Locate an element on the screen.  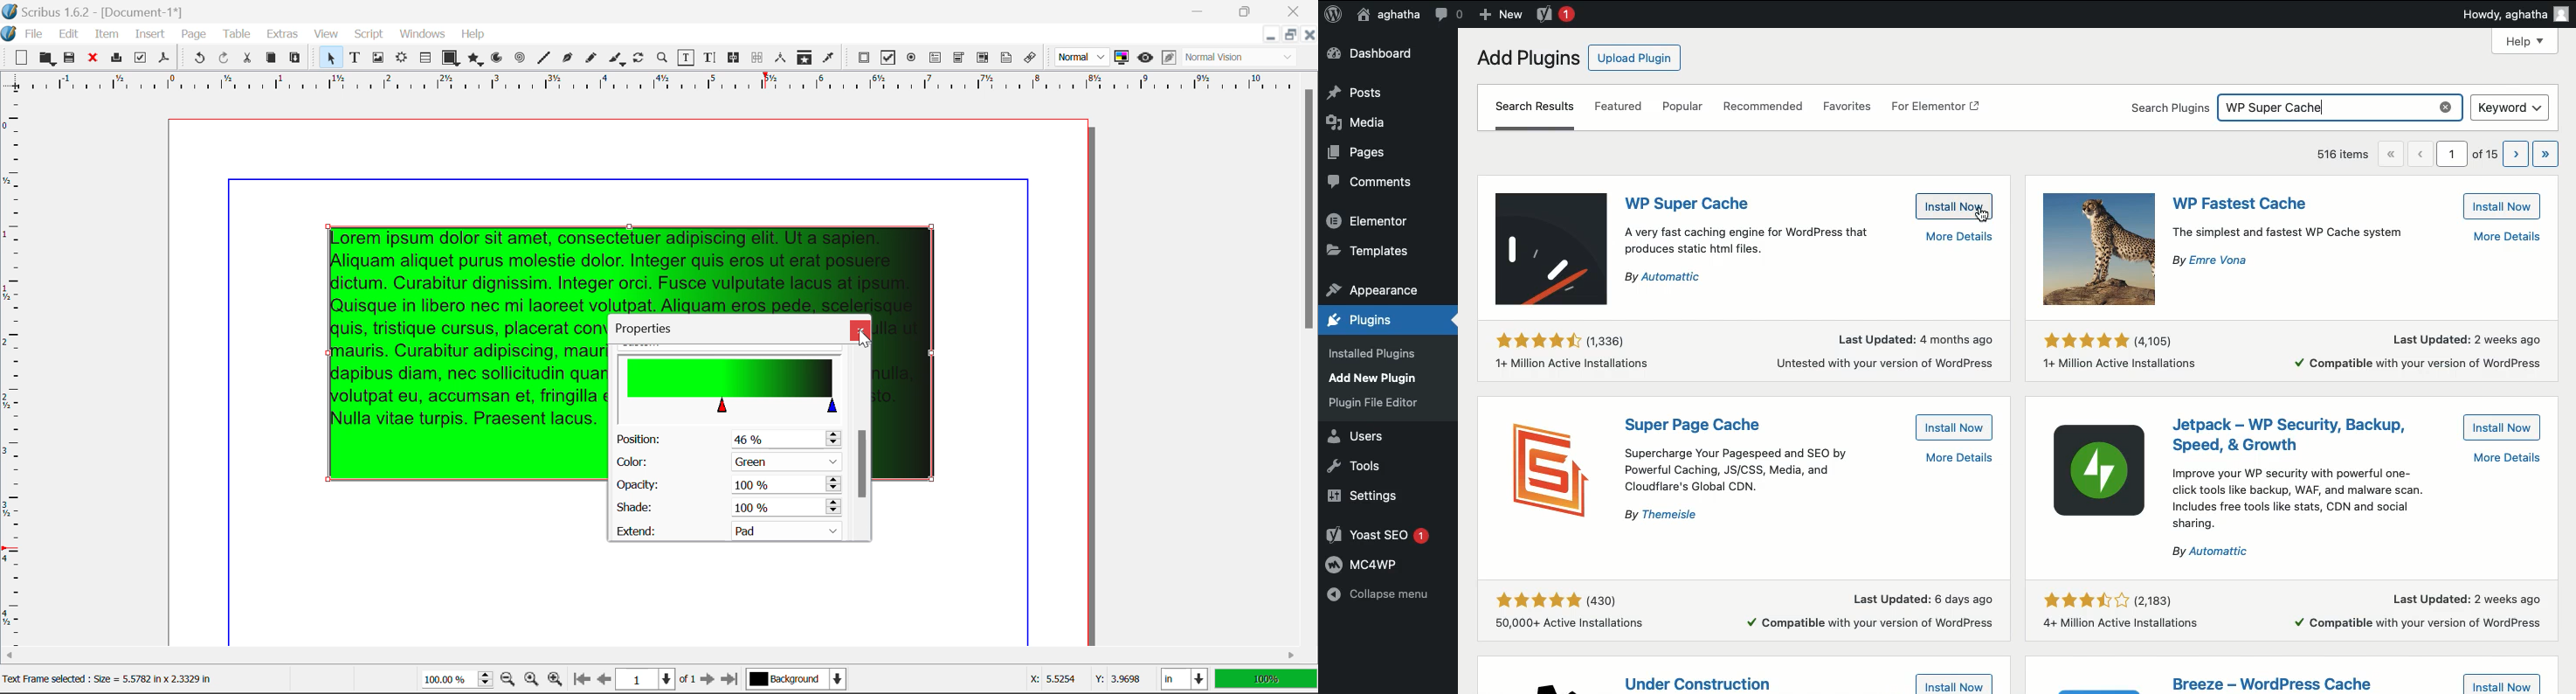
Plugin is located at coordinates (2237, 204).